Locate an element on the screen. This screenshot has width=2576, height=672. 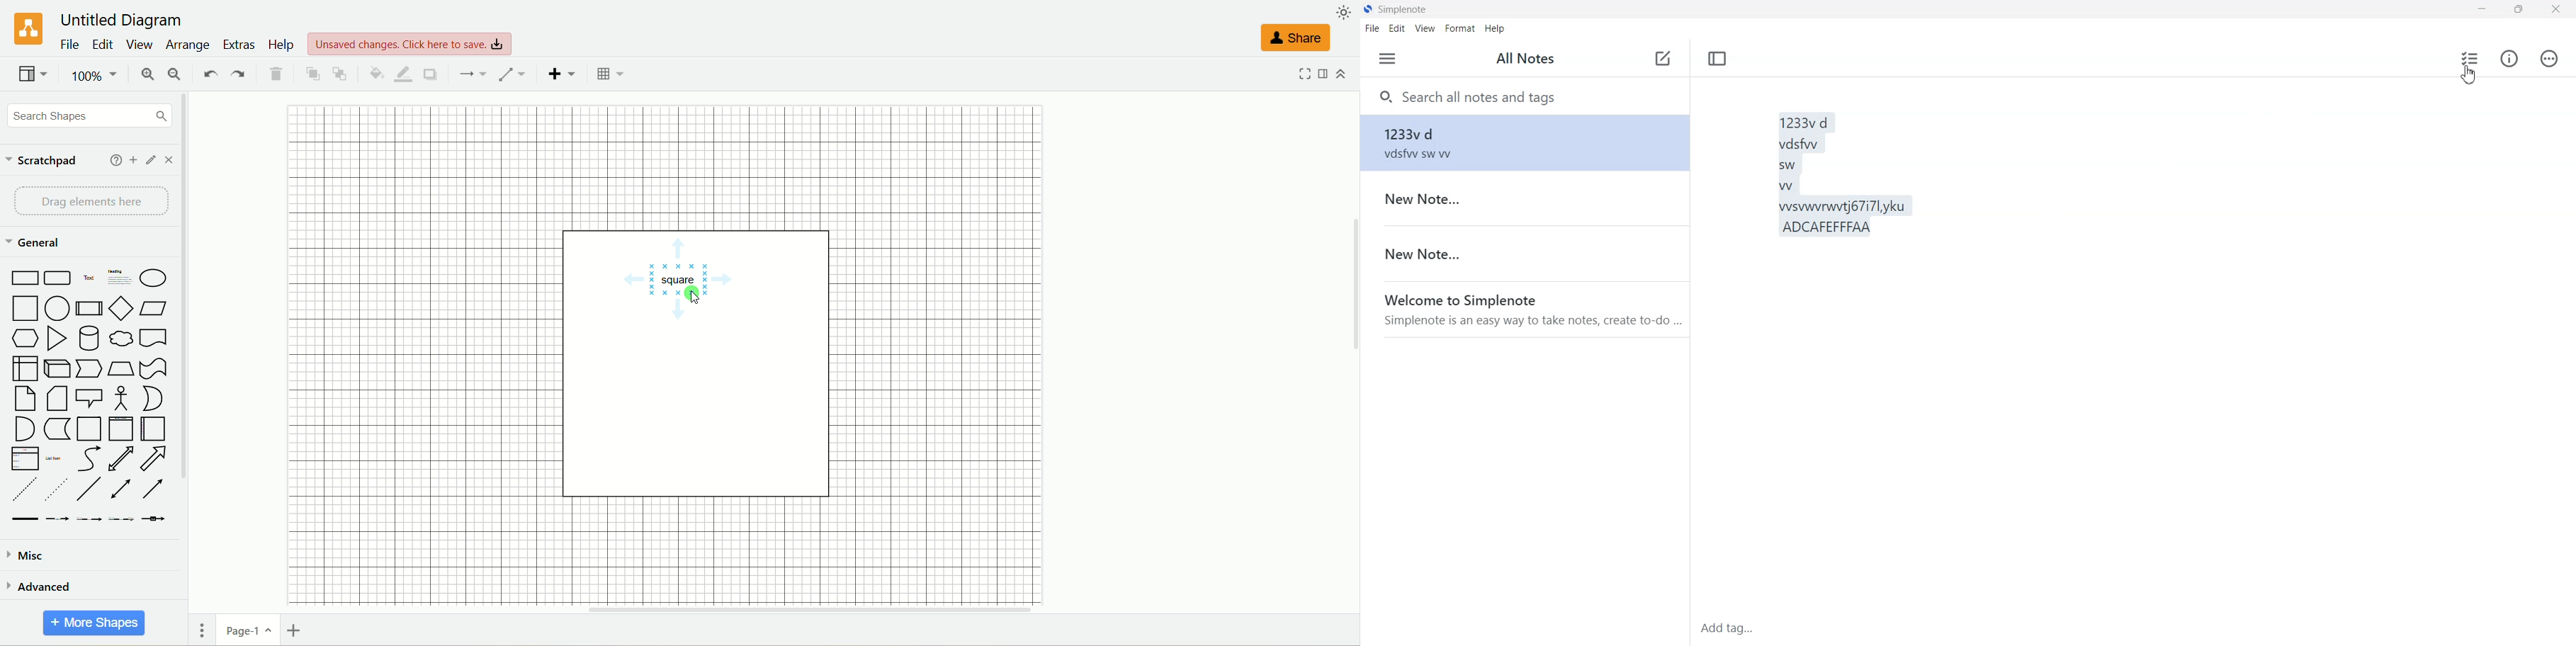
horizontal scroll bar is located at coordinates (776, 608).